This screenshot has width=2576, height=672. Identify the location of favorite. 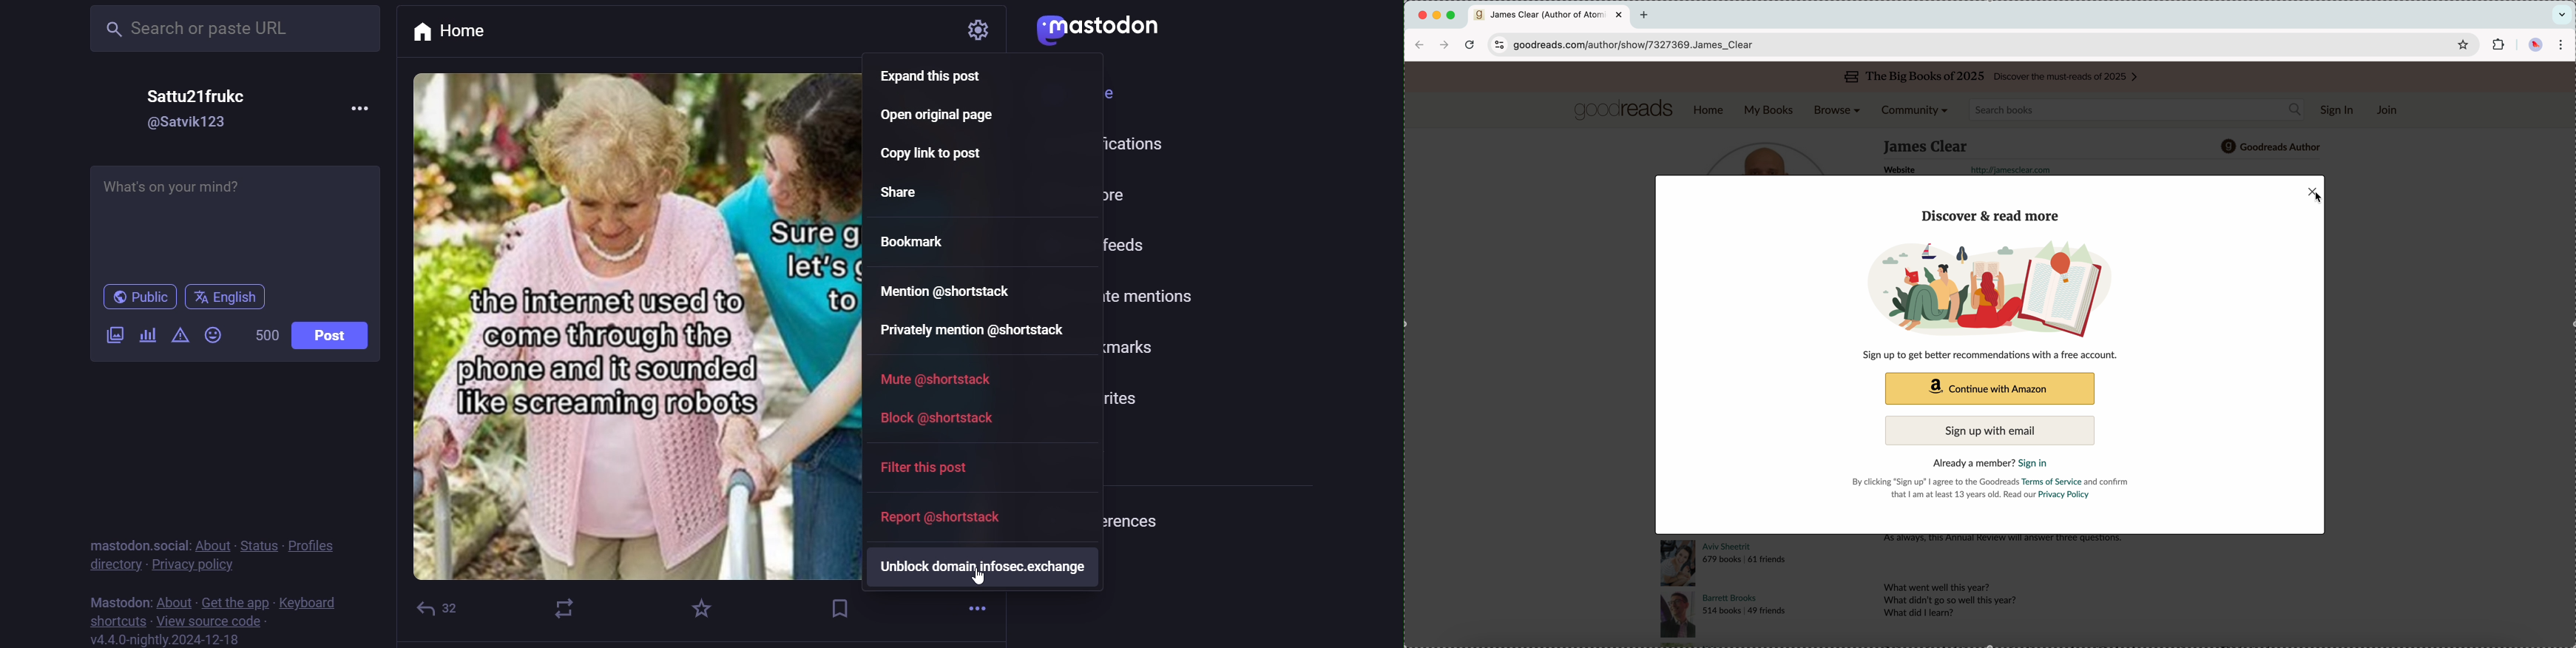
(703, 604).